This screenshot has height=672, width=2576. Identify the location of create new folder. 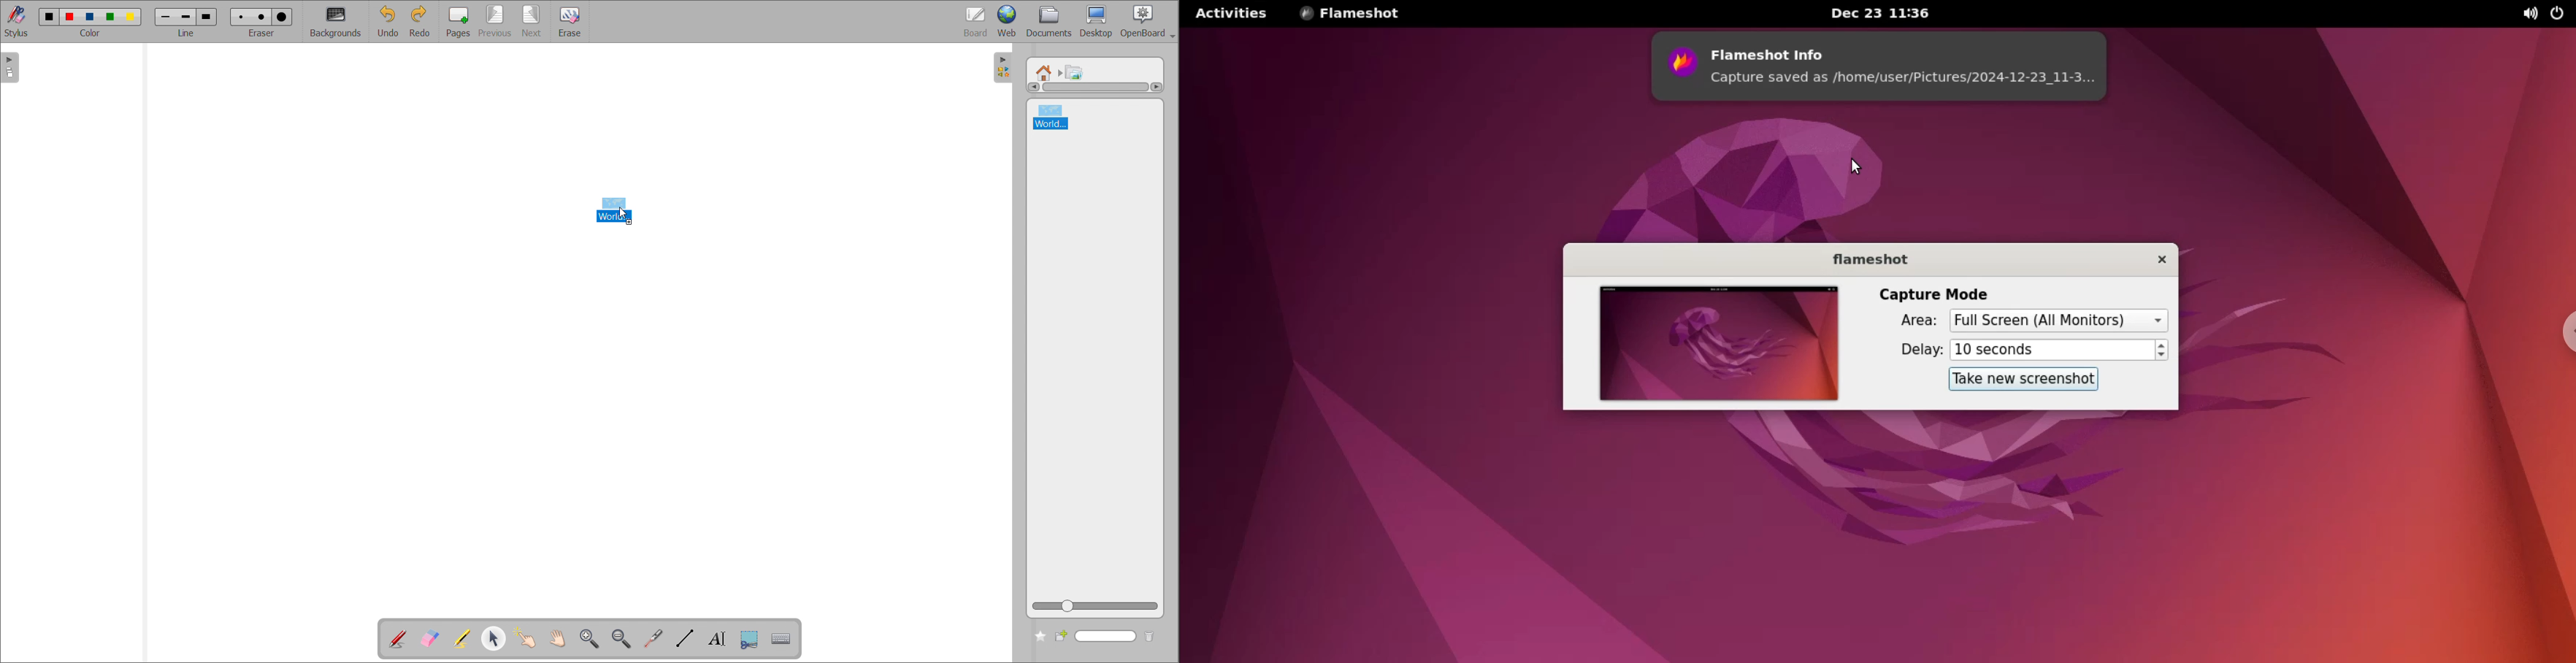
(1061, 637).